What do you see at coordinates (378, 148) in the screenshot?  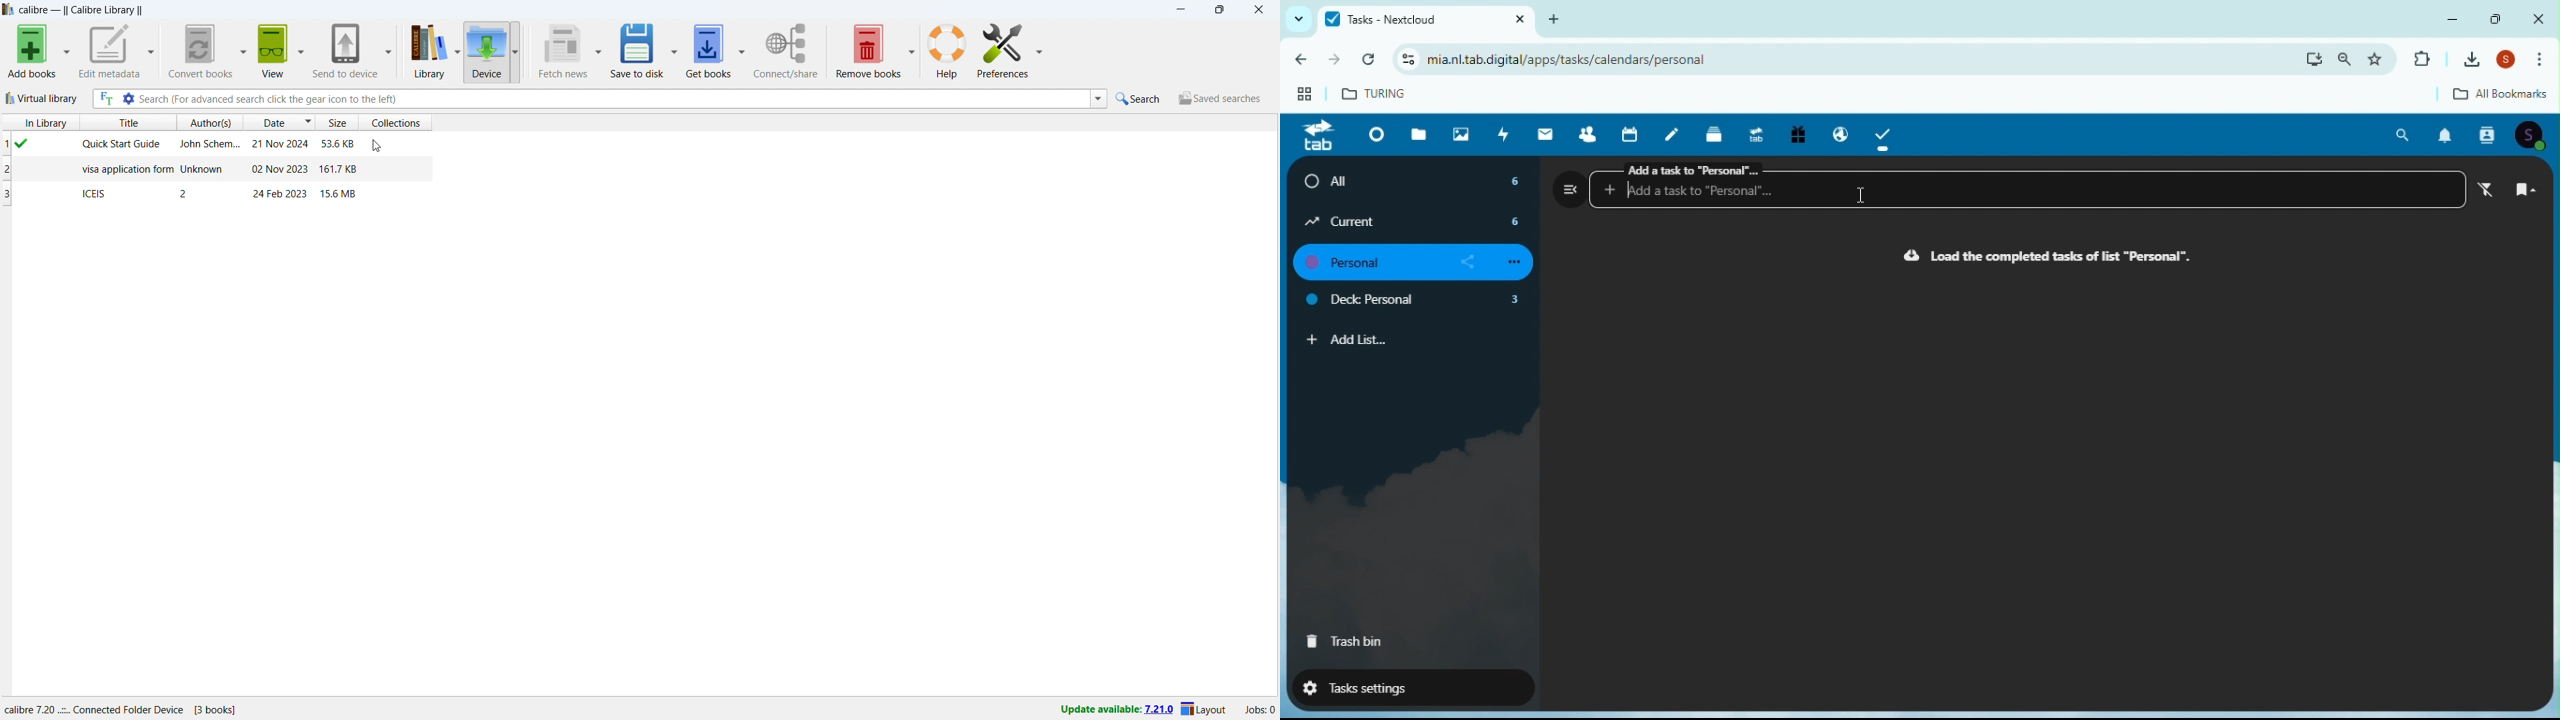 I see `cursor` at bounding box center [378, 148].